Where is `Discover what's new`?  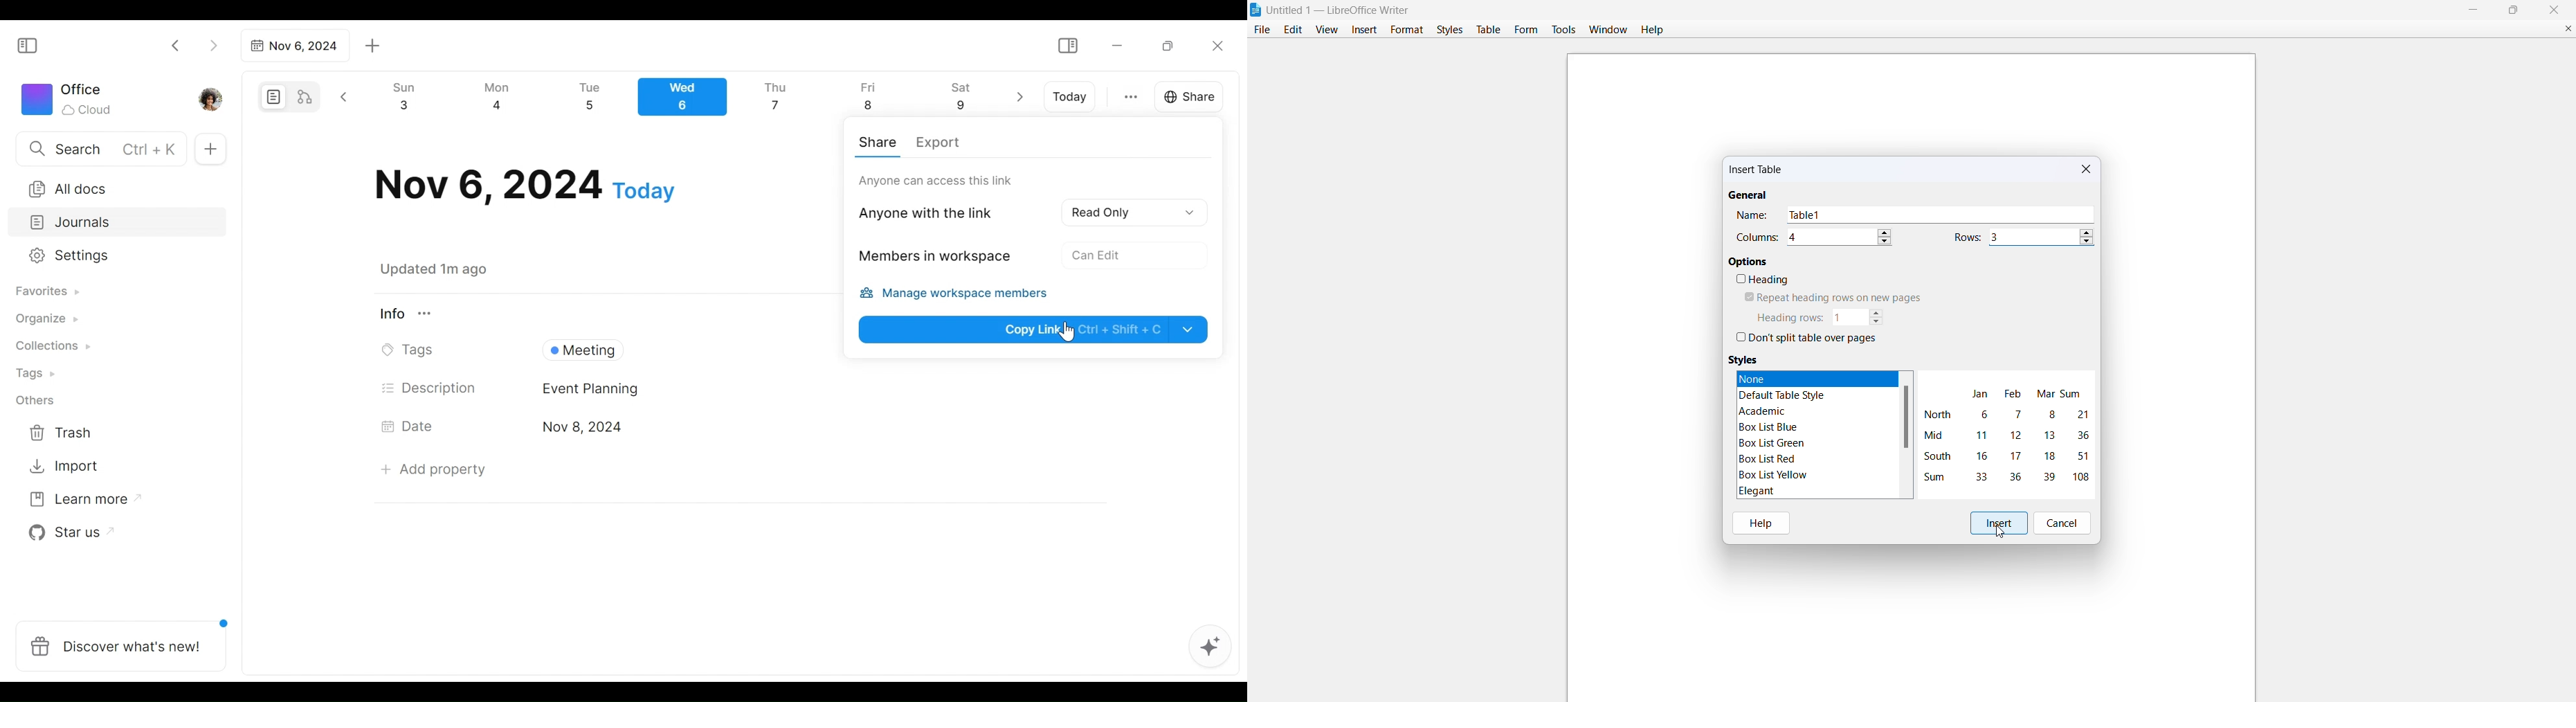
Discover what's new is located at coordinates (126, 639).